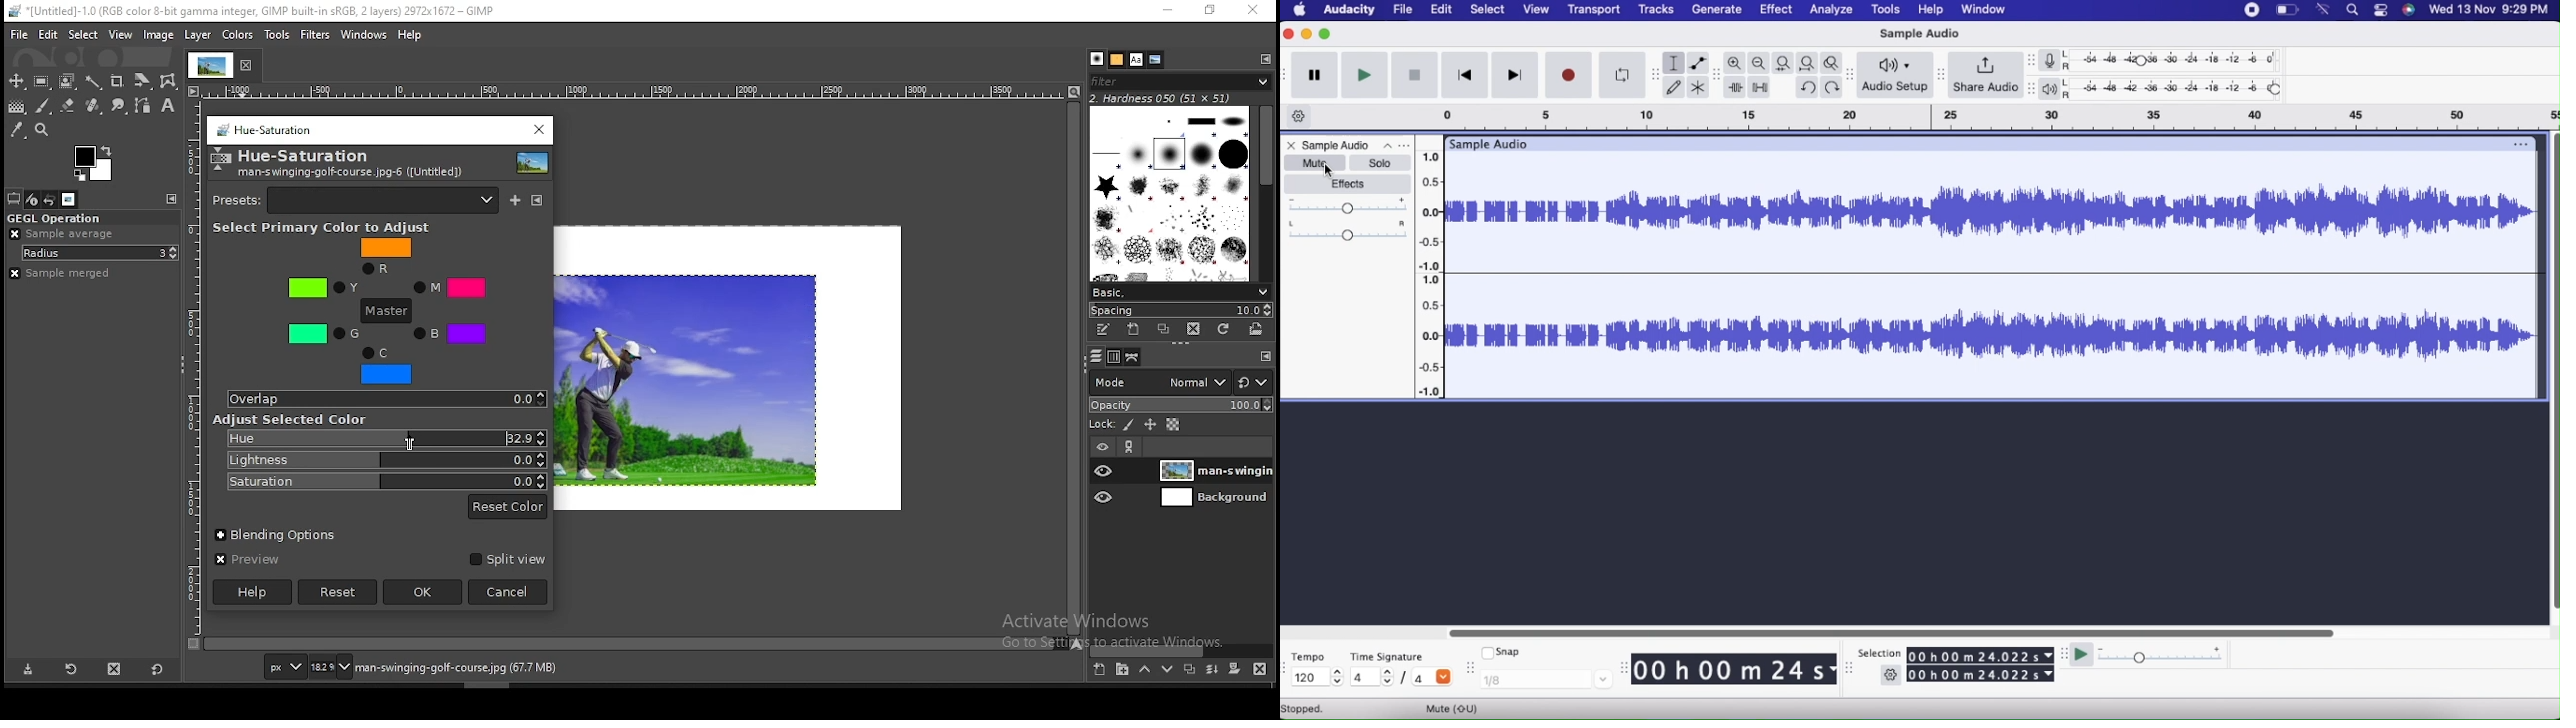  Describe the element at coordinates (323, 334) in the screenshot. I see `G` at that location.